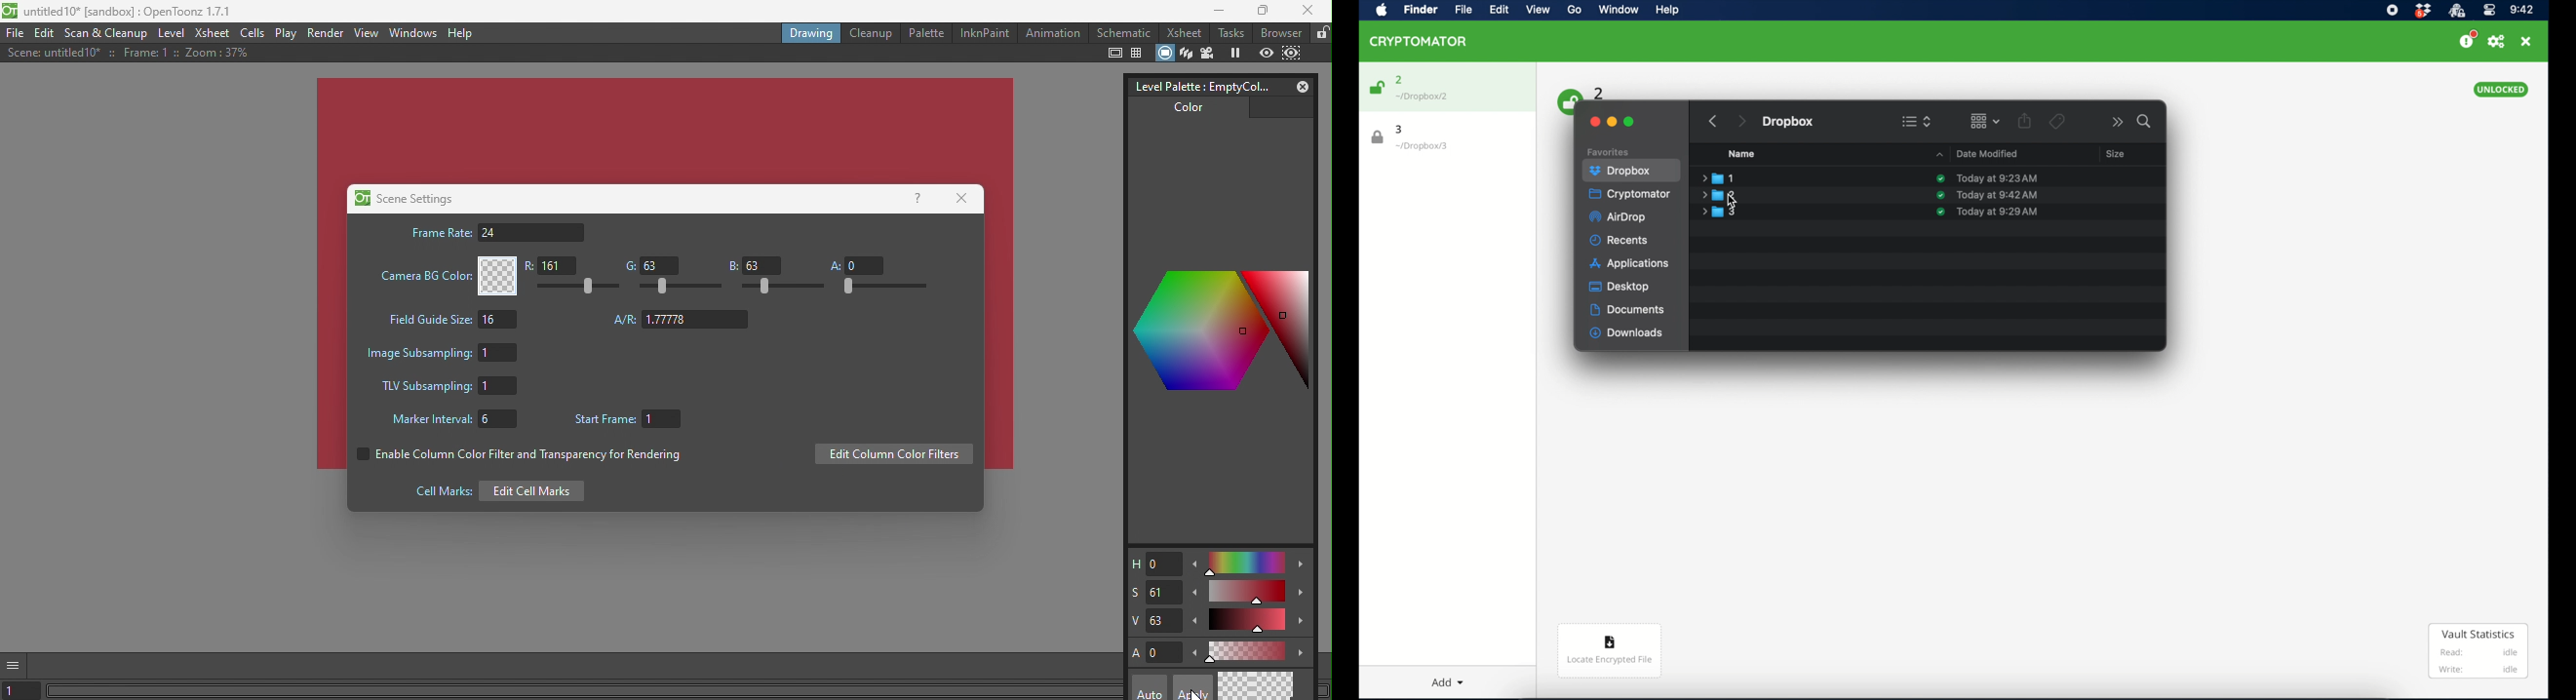 The width and height of the screenshot is (2576, 700). I want to click on airdrop, so click(1617, 217).